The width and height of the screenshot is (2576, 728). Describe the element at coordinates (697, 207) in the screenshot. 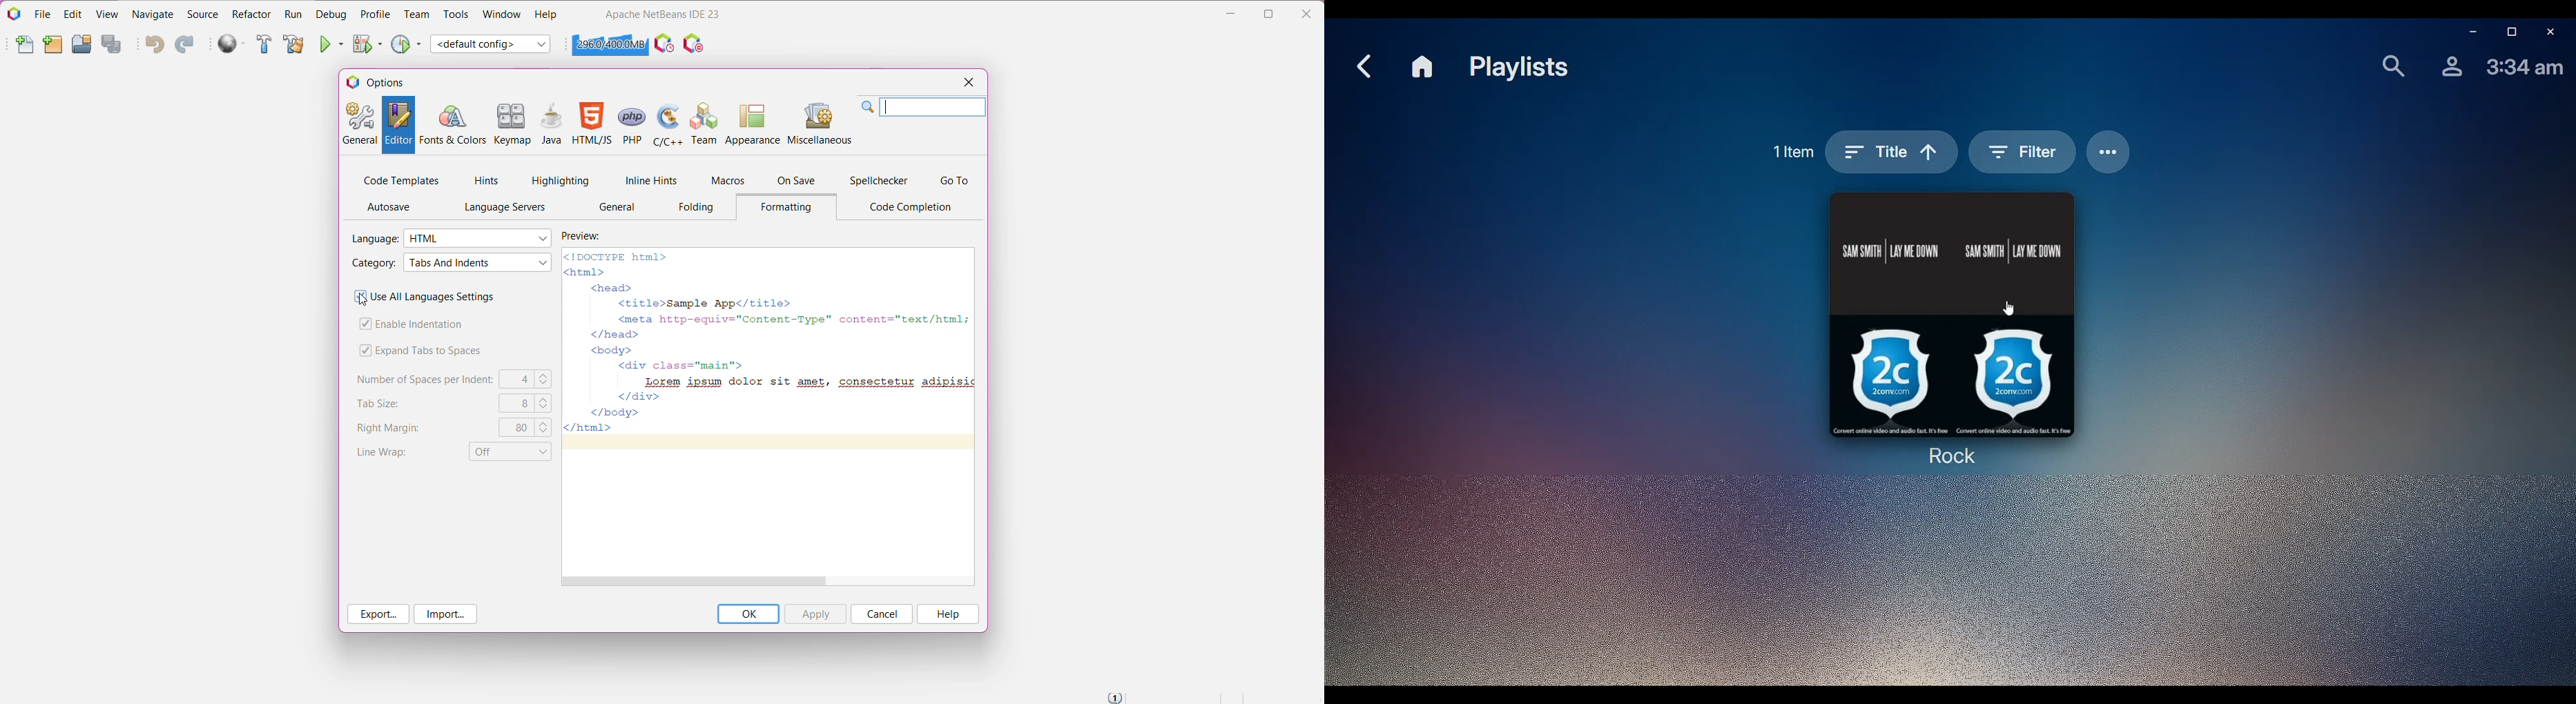

I see `Folding` at that location.